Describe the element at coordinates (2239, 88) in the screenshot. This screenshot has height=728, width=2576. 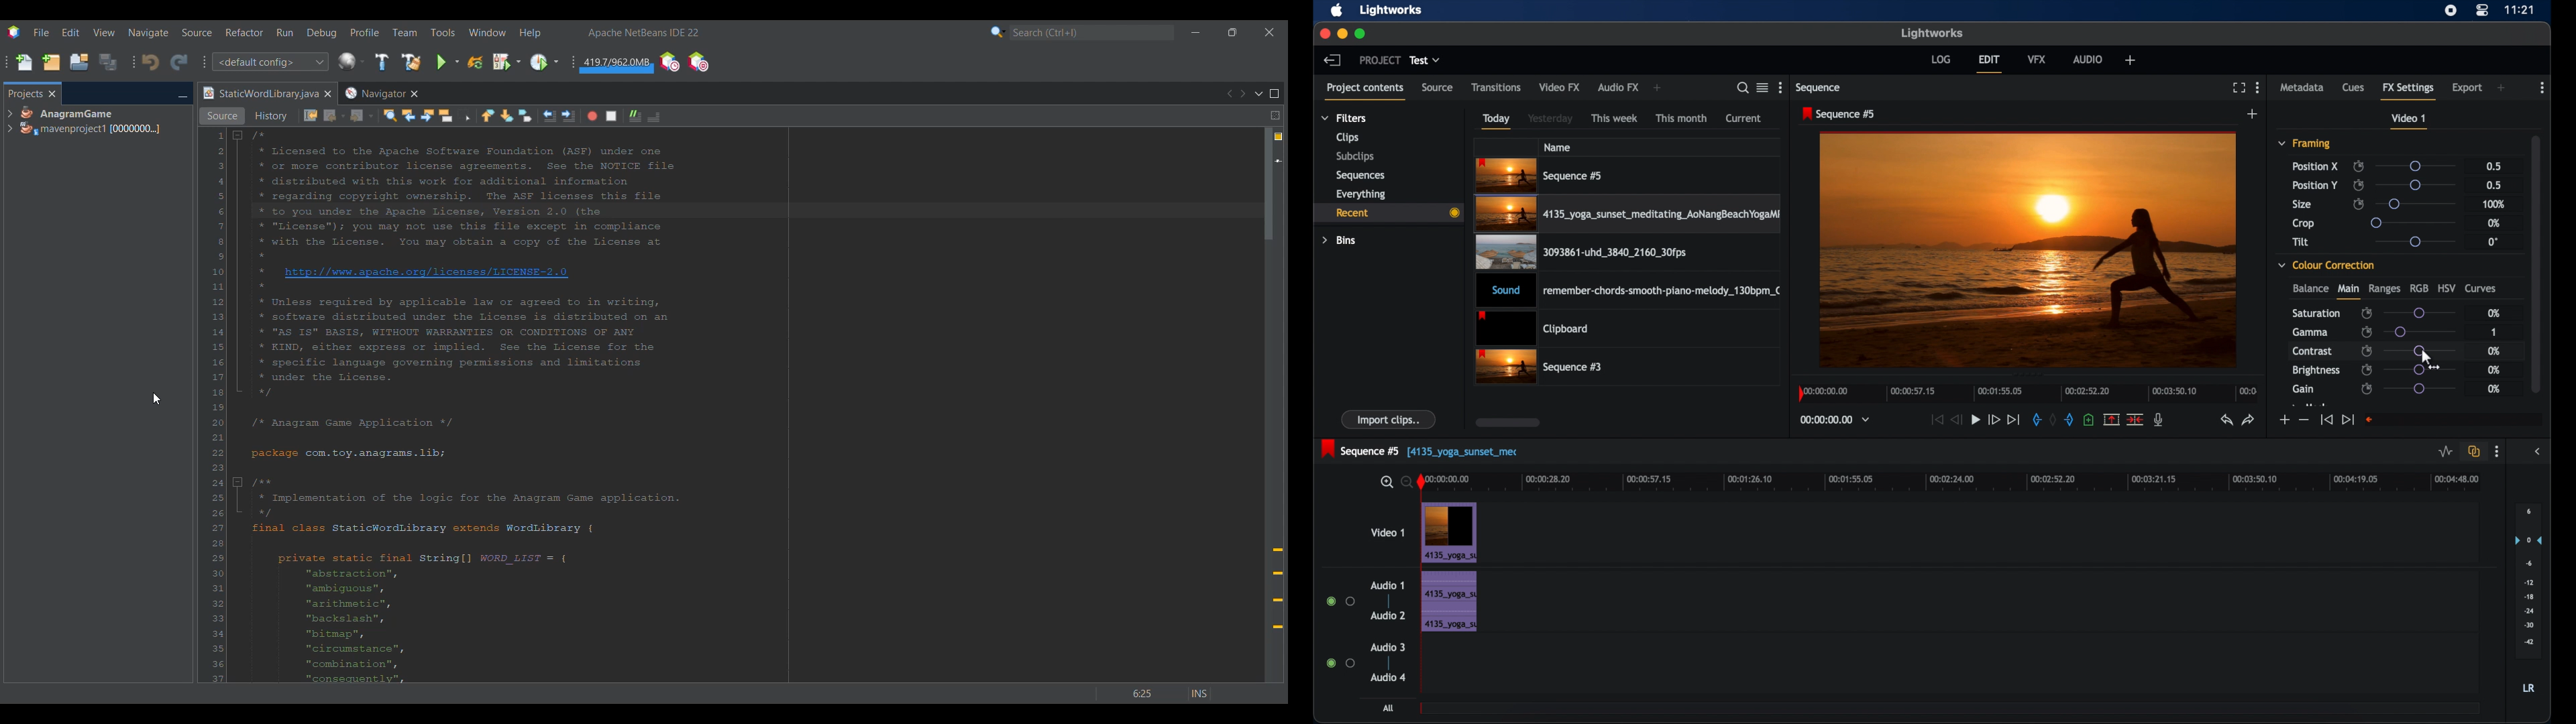
I see `full screen` at that location.